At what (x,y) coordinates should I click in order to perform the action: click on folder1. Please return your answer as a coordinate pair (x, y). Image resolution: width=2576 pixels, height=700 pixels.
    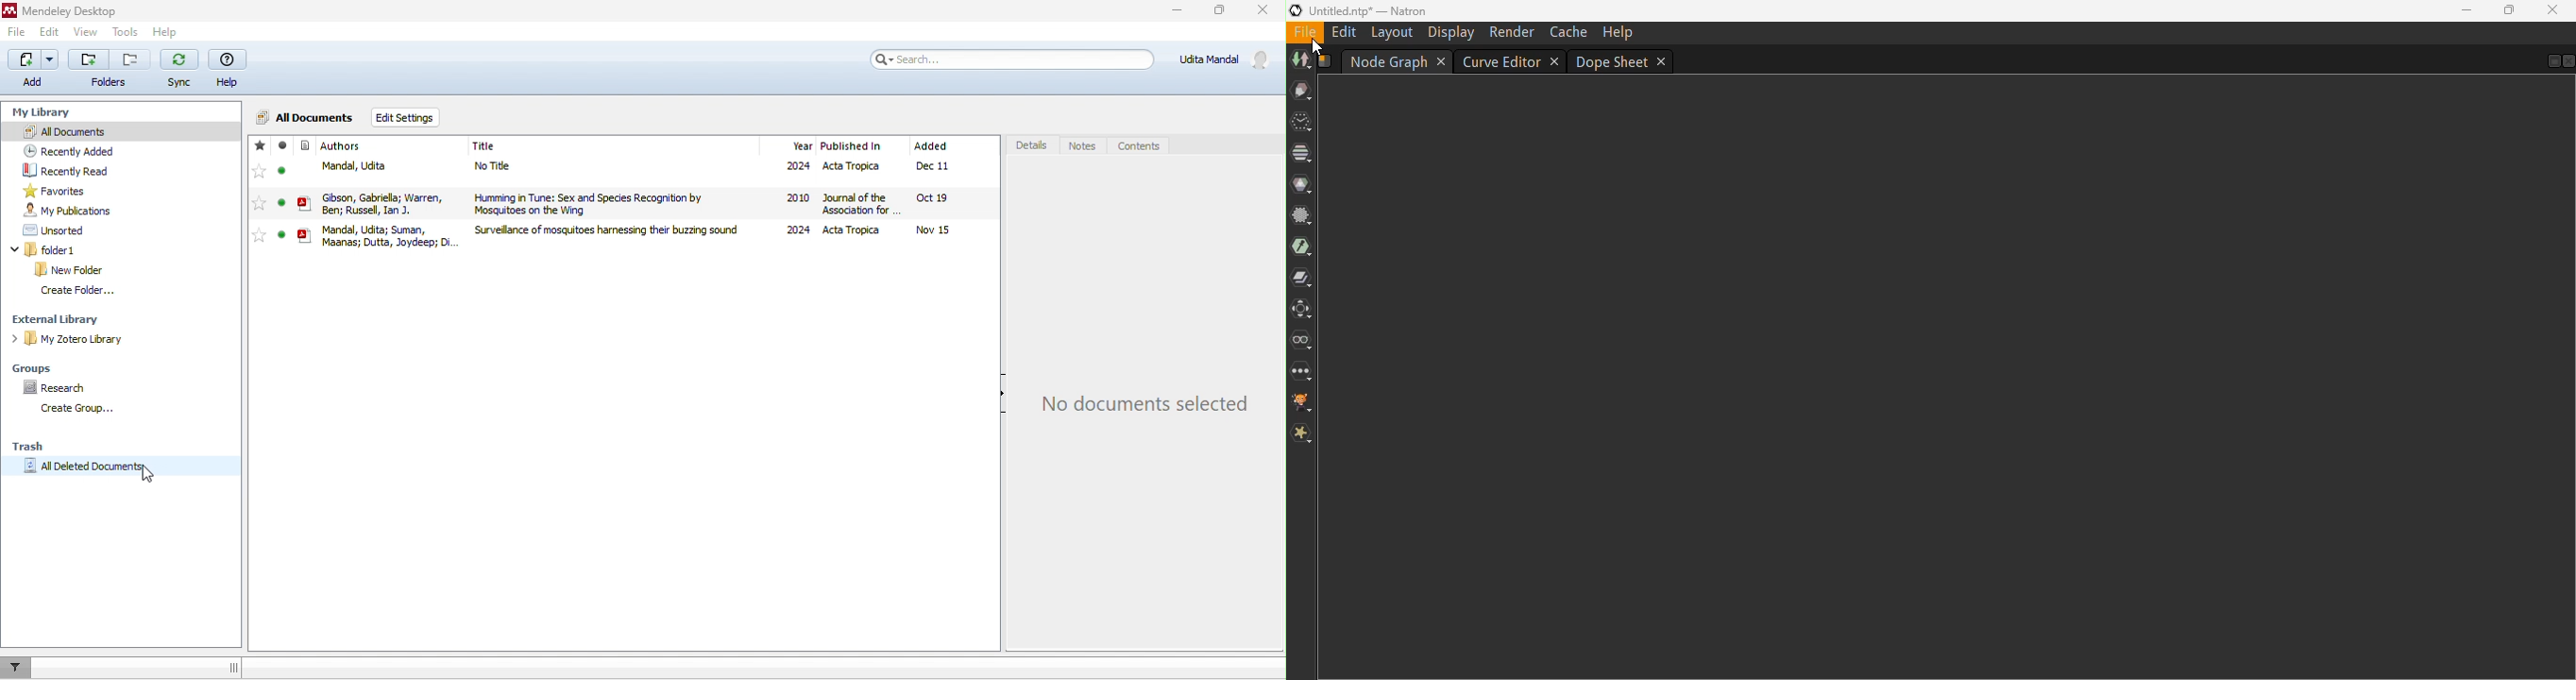
    Looking at the image, I should click on (73, 250).